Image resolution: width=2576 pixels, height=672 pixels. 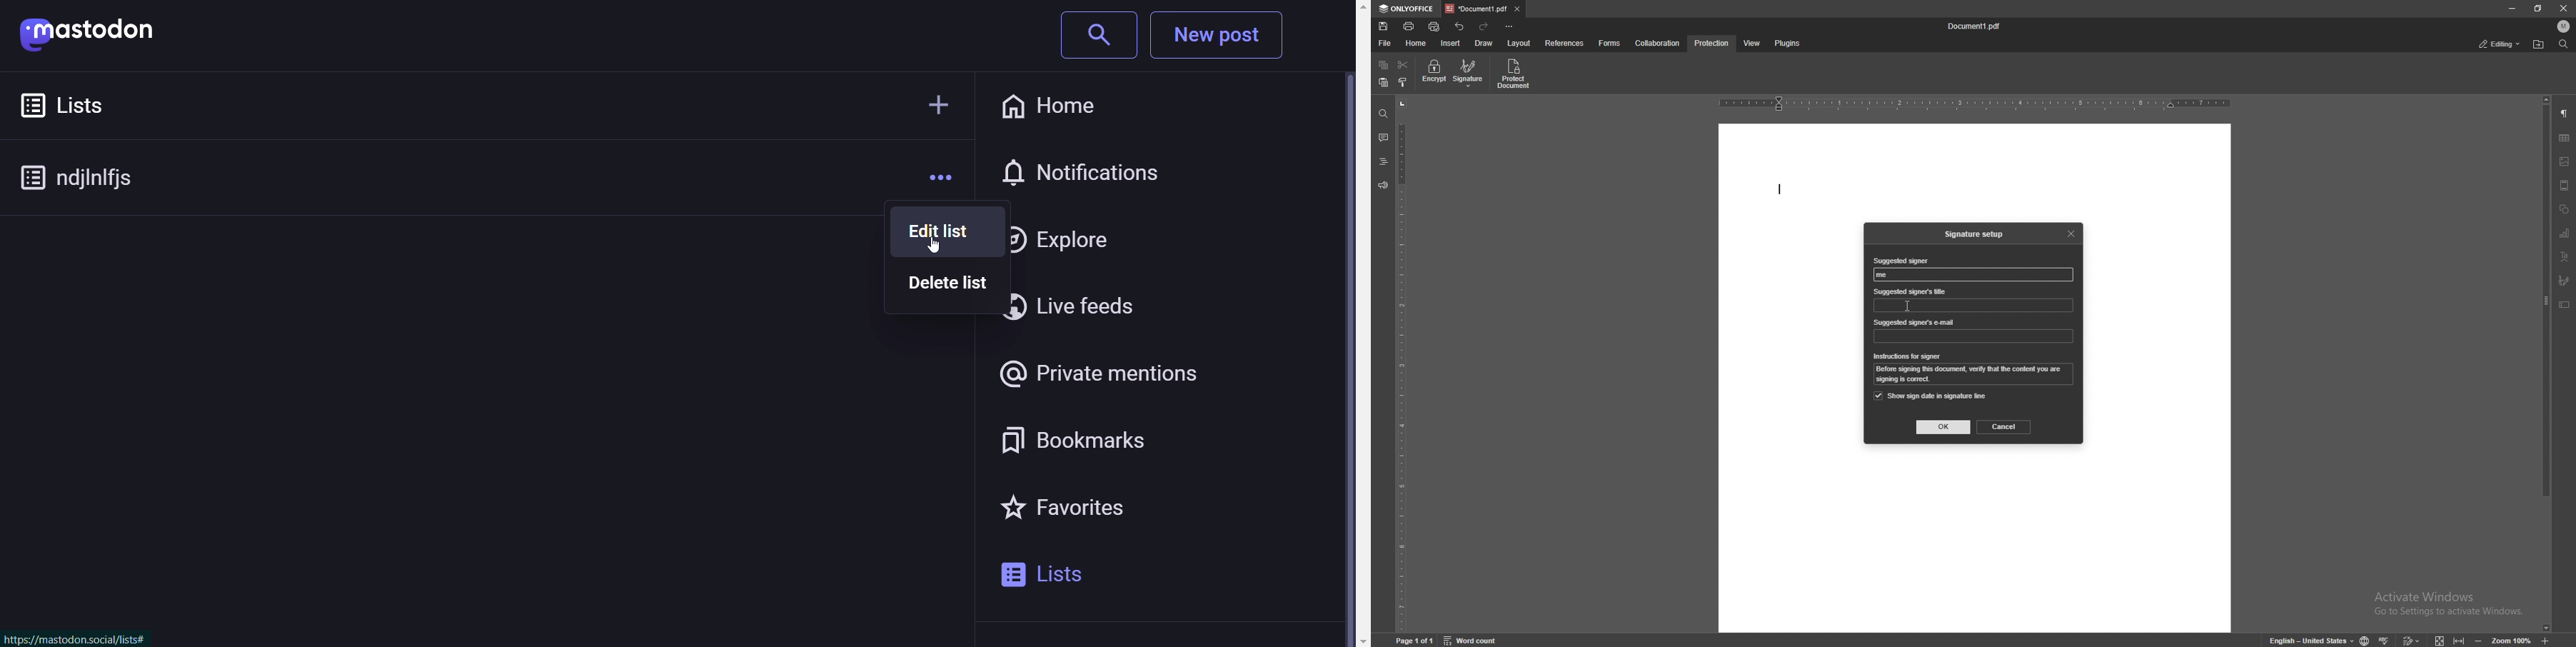 What do you see at coordinates (94, 34) in the screenshot?
I see `mastodon ` at bounding box center [94, 34].